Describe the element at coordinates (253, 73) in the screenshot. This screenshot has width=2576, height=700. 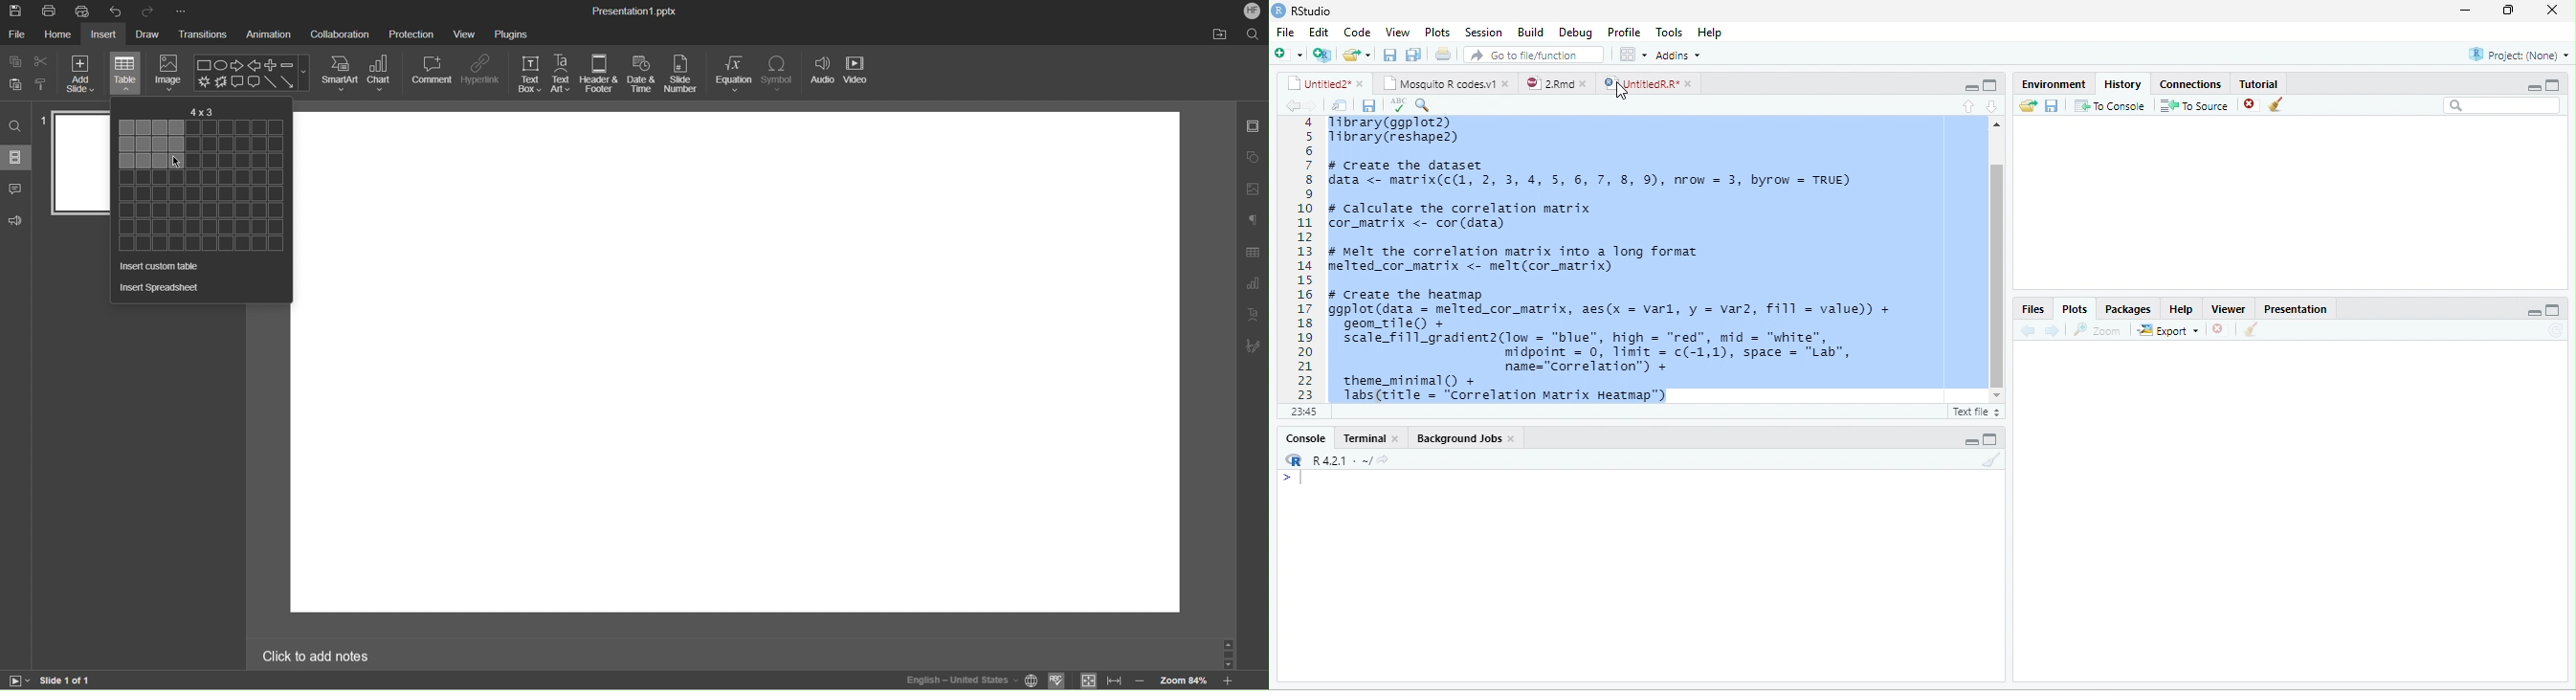
I see `Image Shapes` at that location.